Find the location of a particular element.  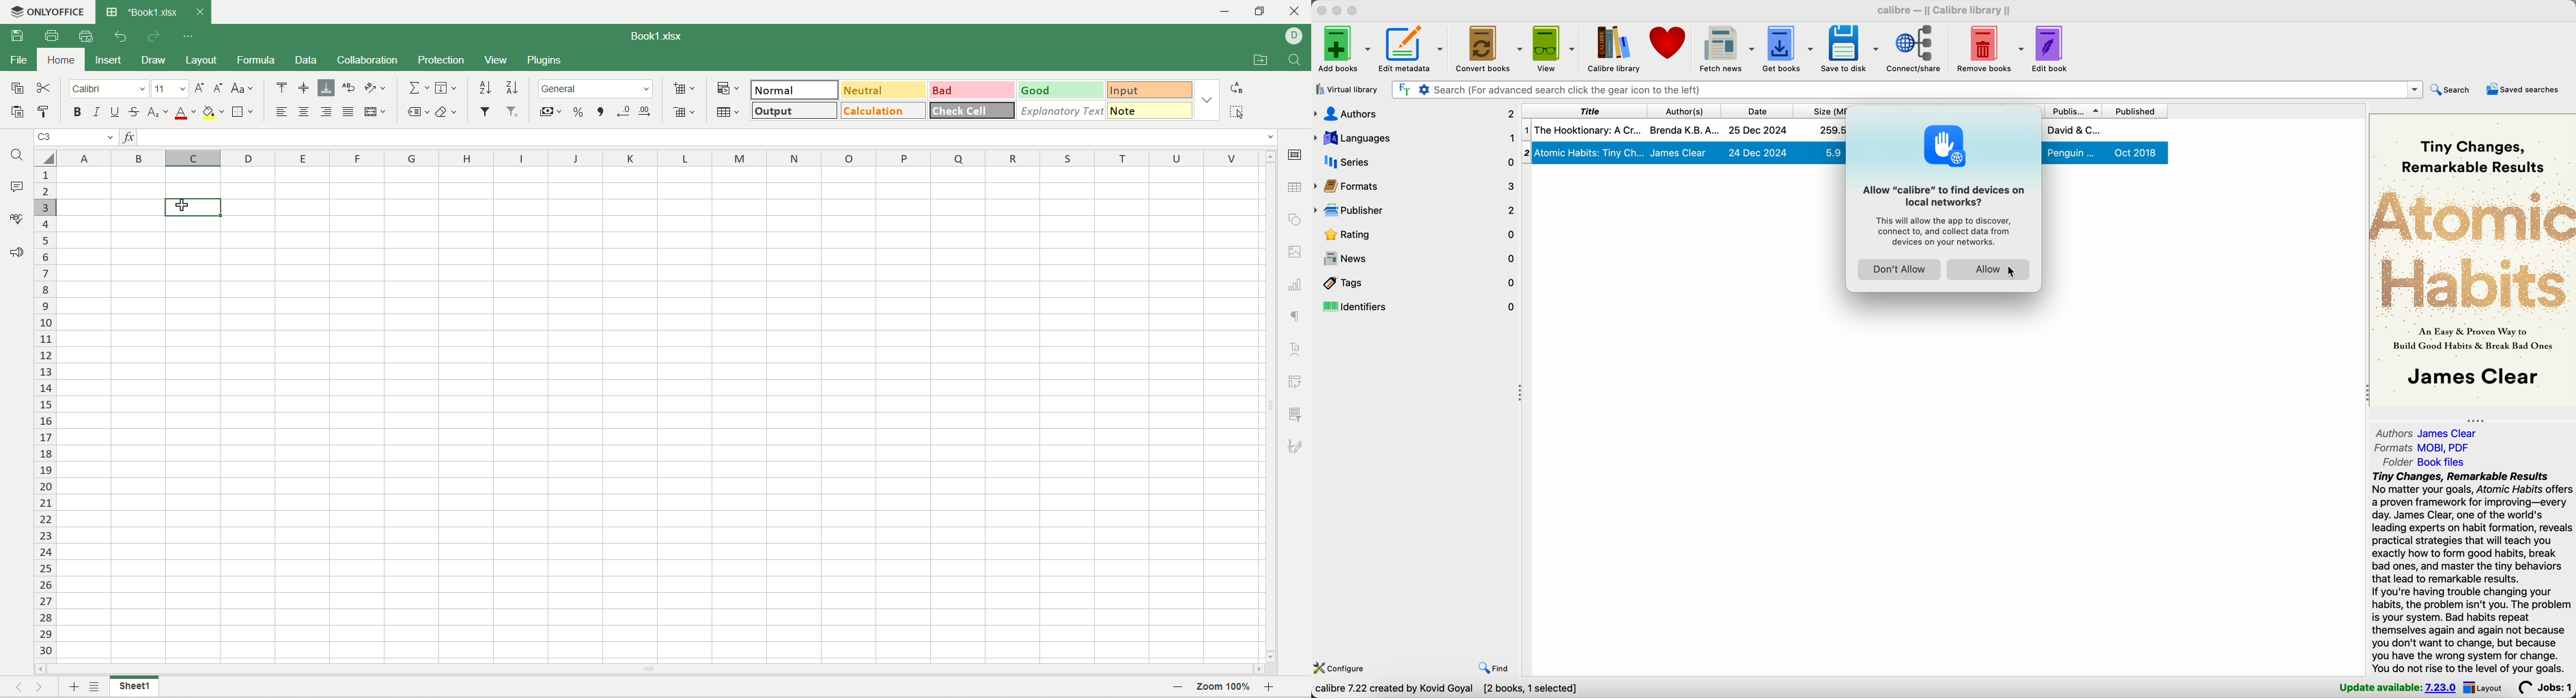

sort ascending is located at coordinates (486, 87).